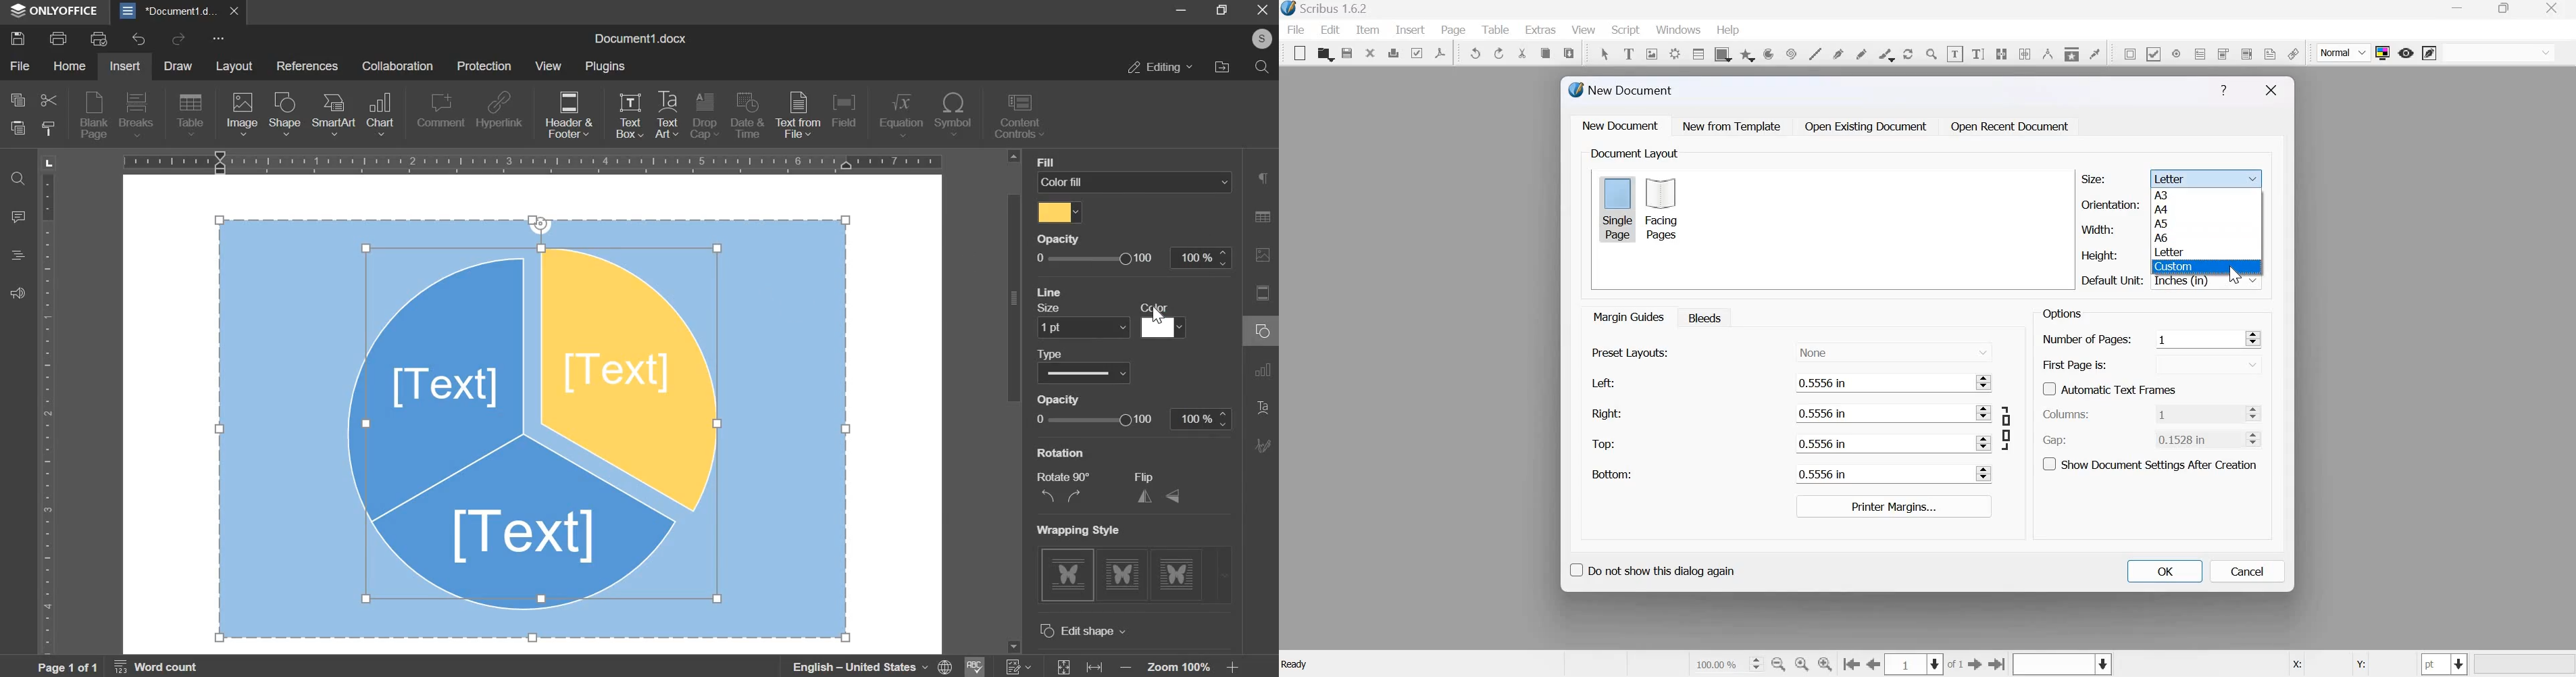 The height and width of the screenshot is (700, 2576). I want to click on Text Annotation, so click(2270, 53).